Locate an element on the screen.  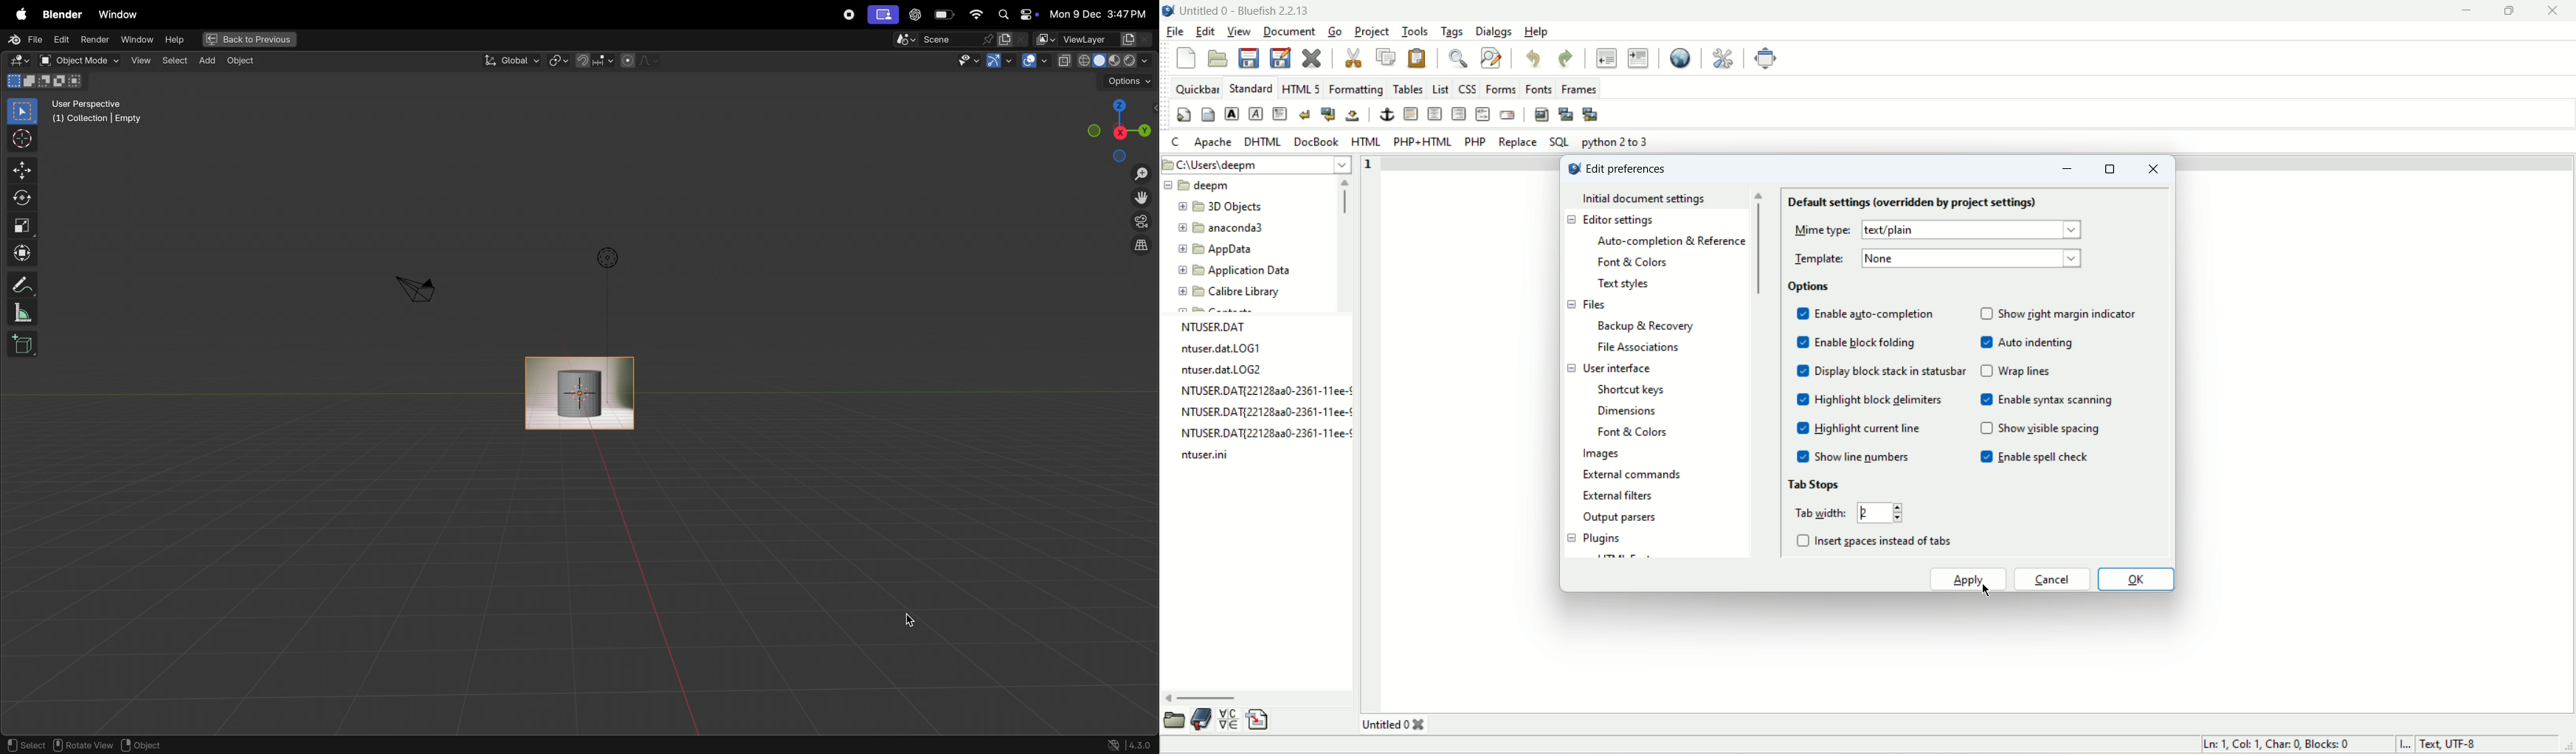
edit is located at coordinates (1206, 32).